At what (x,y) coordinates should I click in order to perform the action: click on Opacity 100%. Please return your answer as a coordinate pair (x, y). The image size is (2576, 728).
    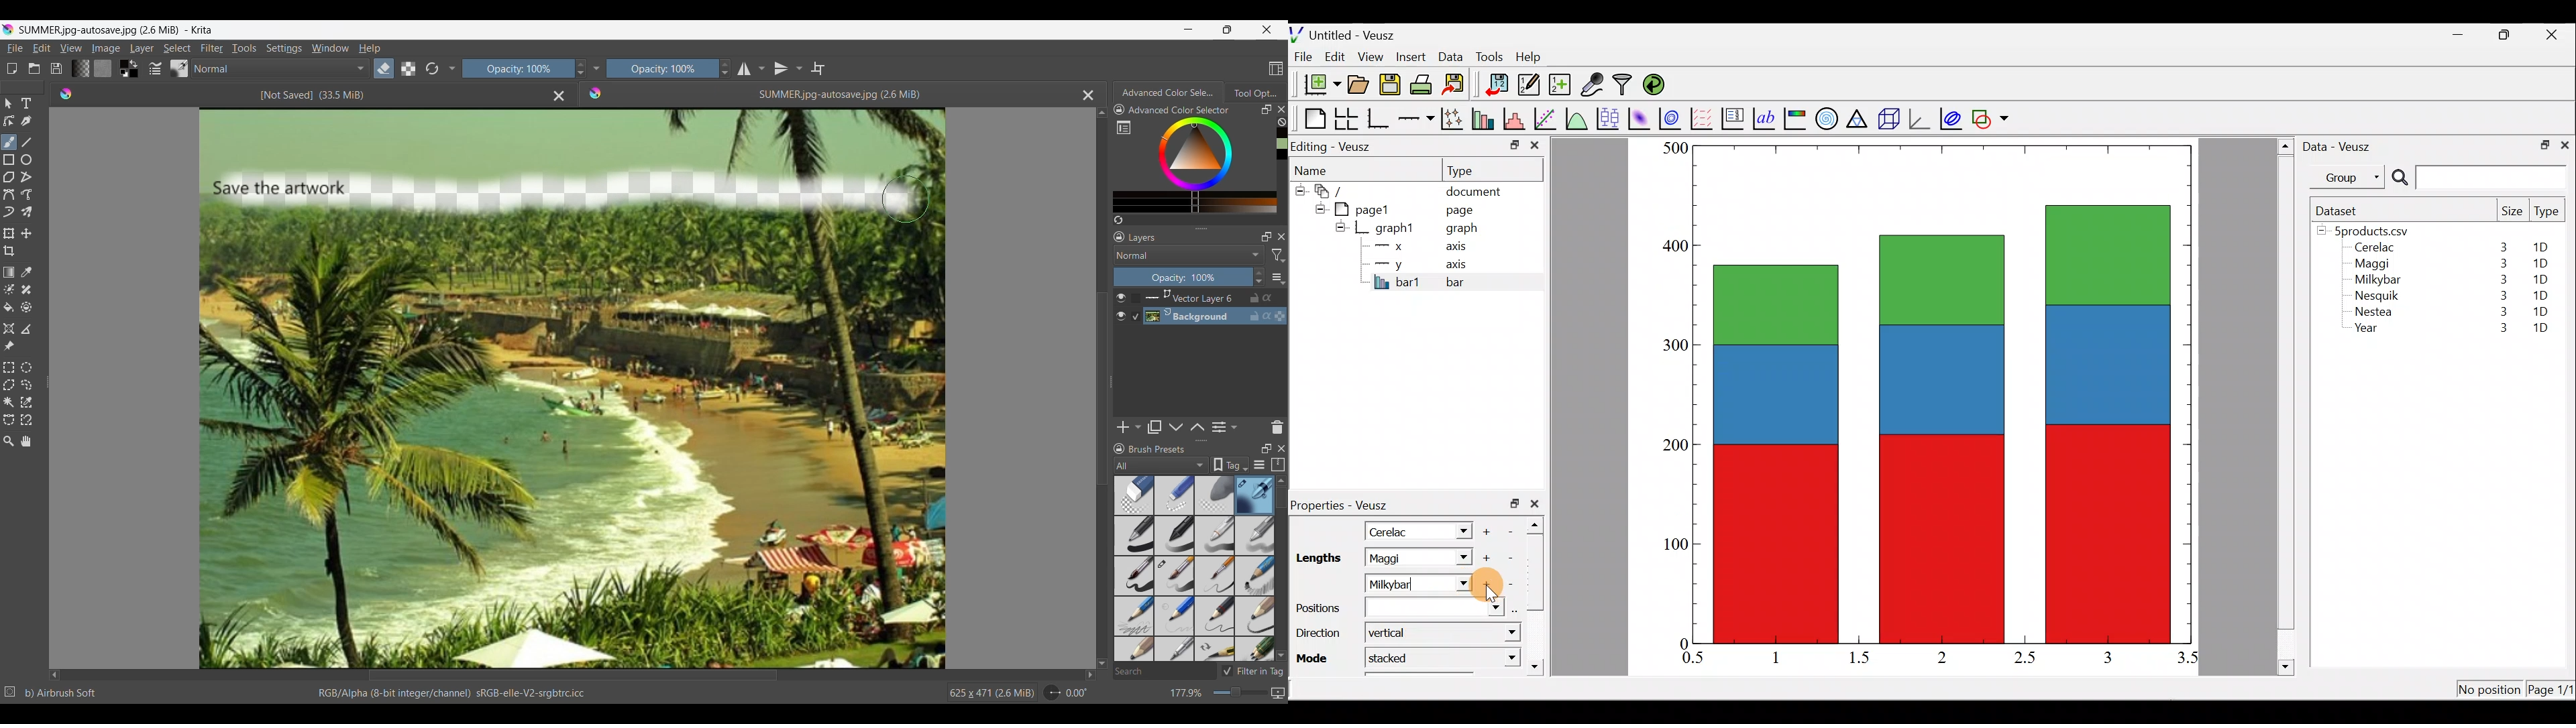
    Looking at the image, I should click on (1183, 278).